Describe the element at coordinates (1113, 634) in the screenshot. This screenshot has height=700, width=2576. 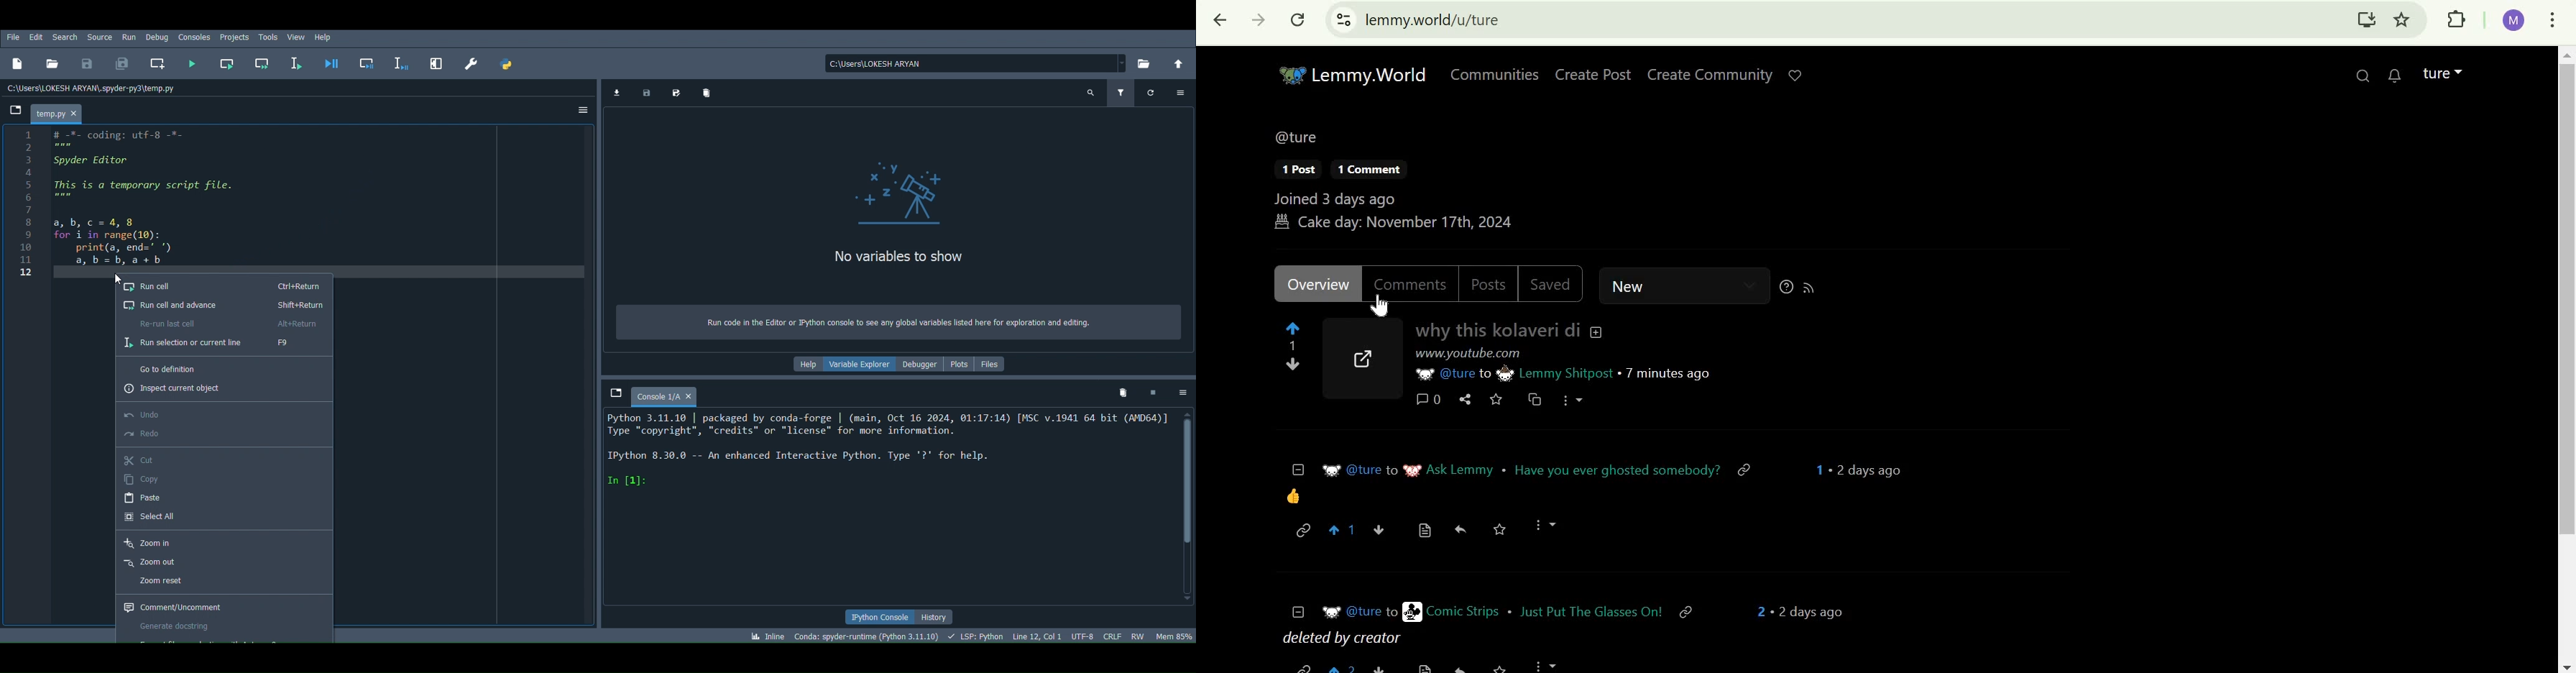
I see `File EOL Status` at that location.